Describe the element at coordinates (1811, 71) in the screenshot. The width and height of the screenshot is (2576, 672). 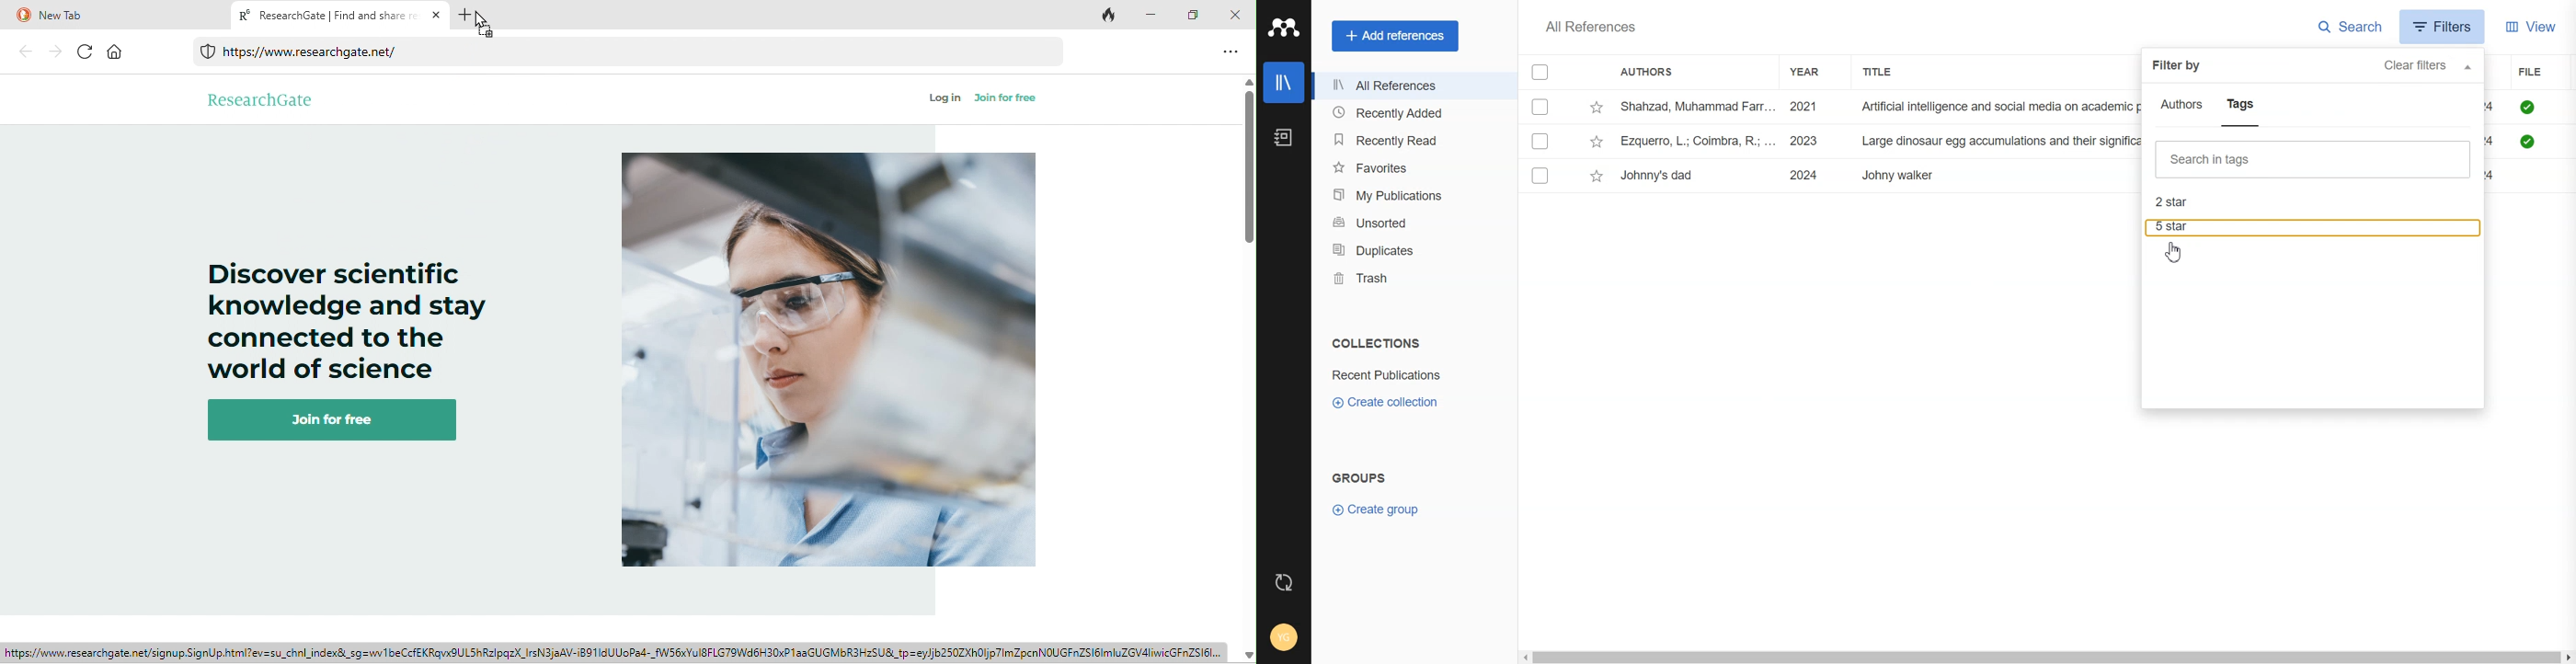
I see `Year` at that location.